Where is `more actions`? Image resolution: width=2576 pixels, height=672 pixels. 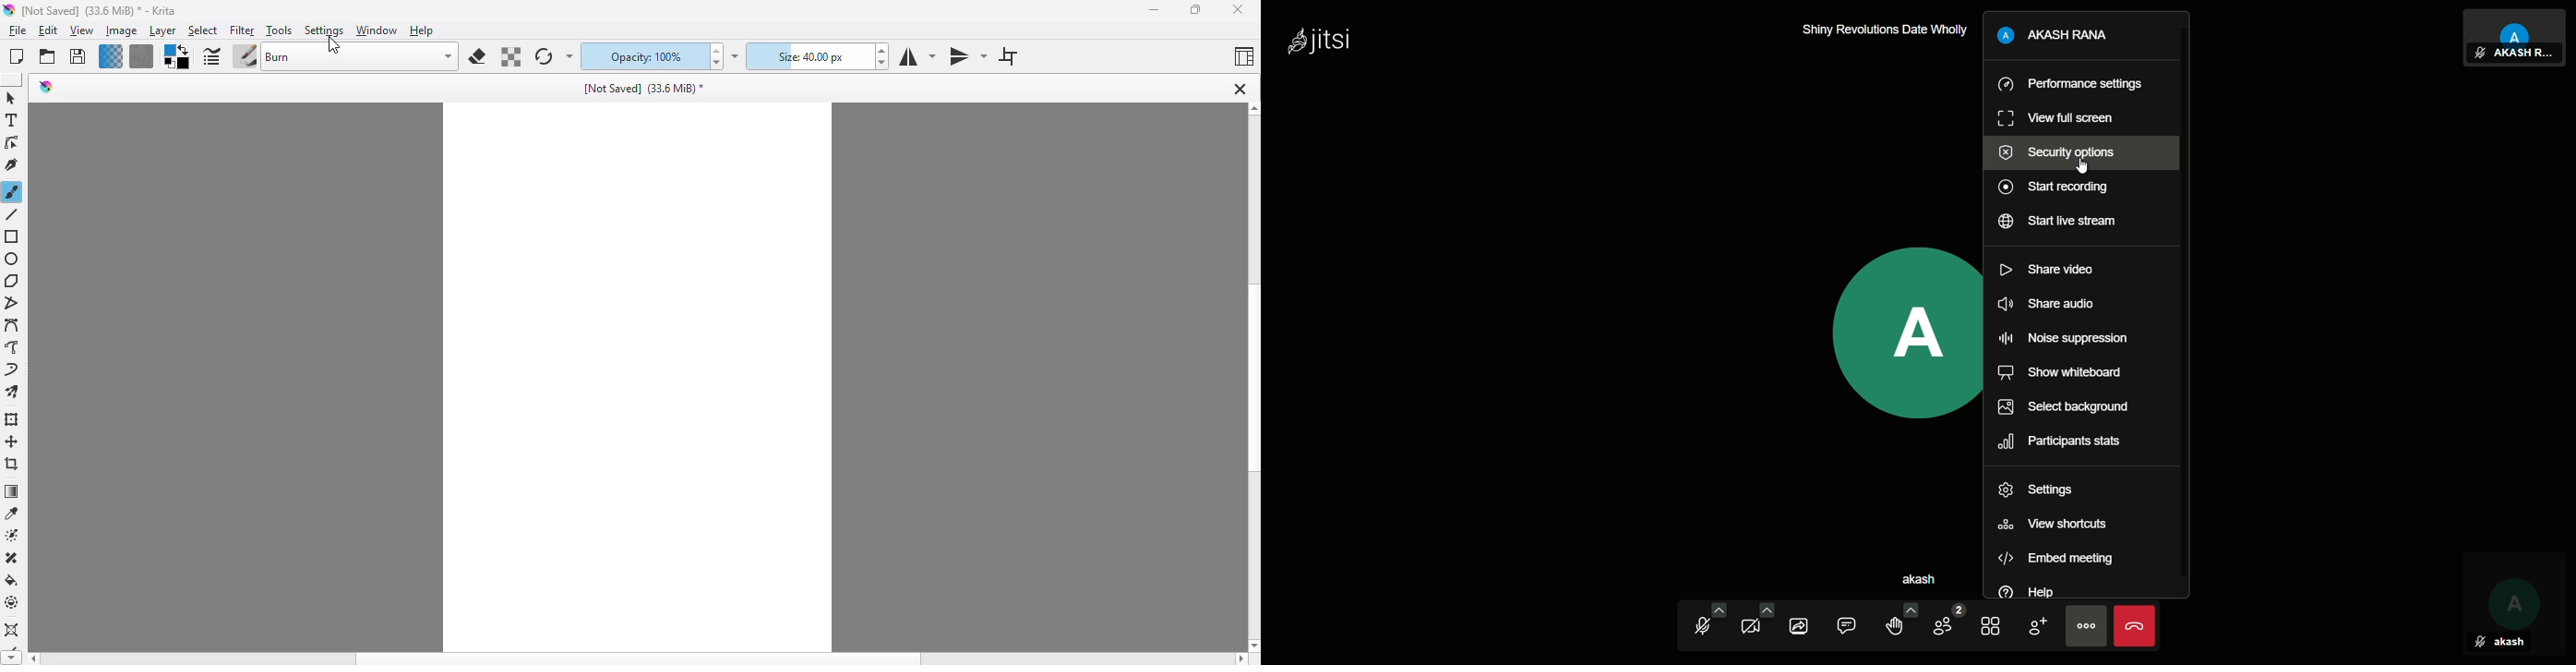 more actions is located at coordinates (2086, 625).